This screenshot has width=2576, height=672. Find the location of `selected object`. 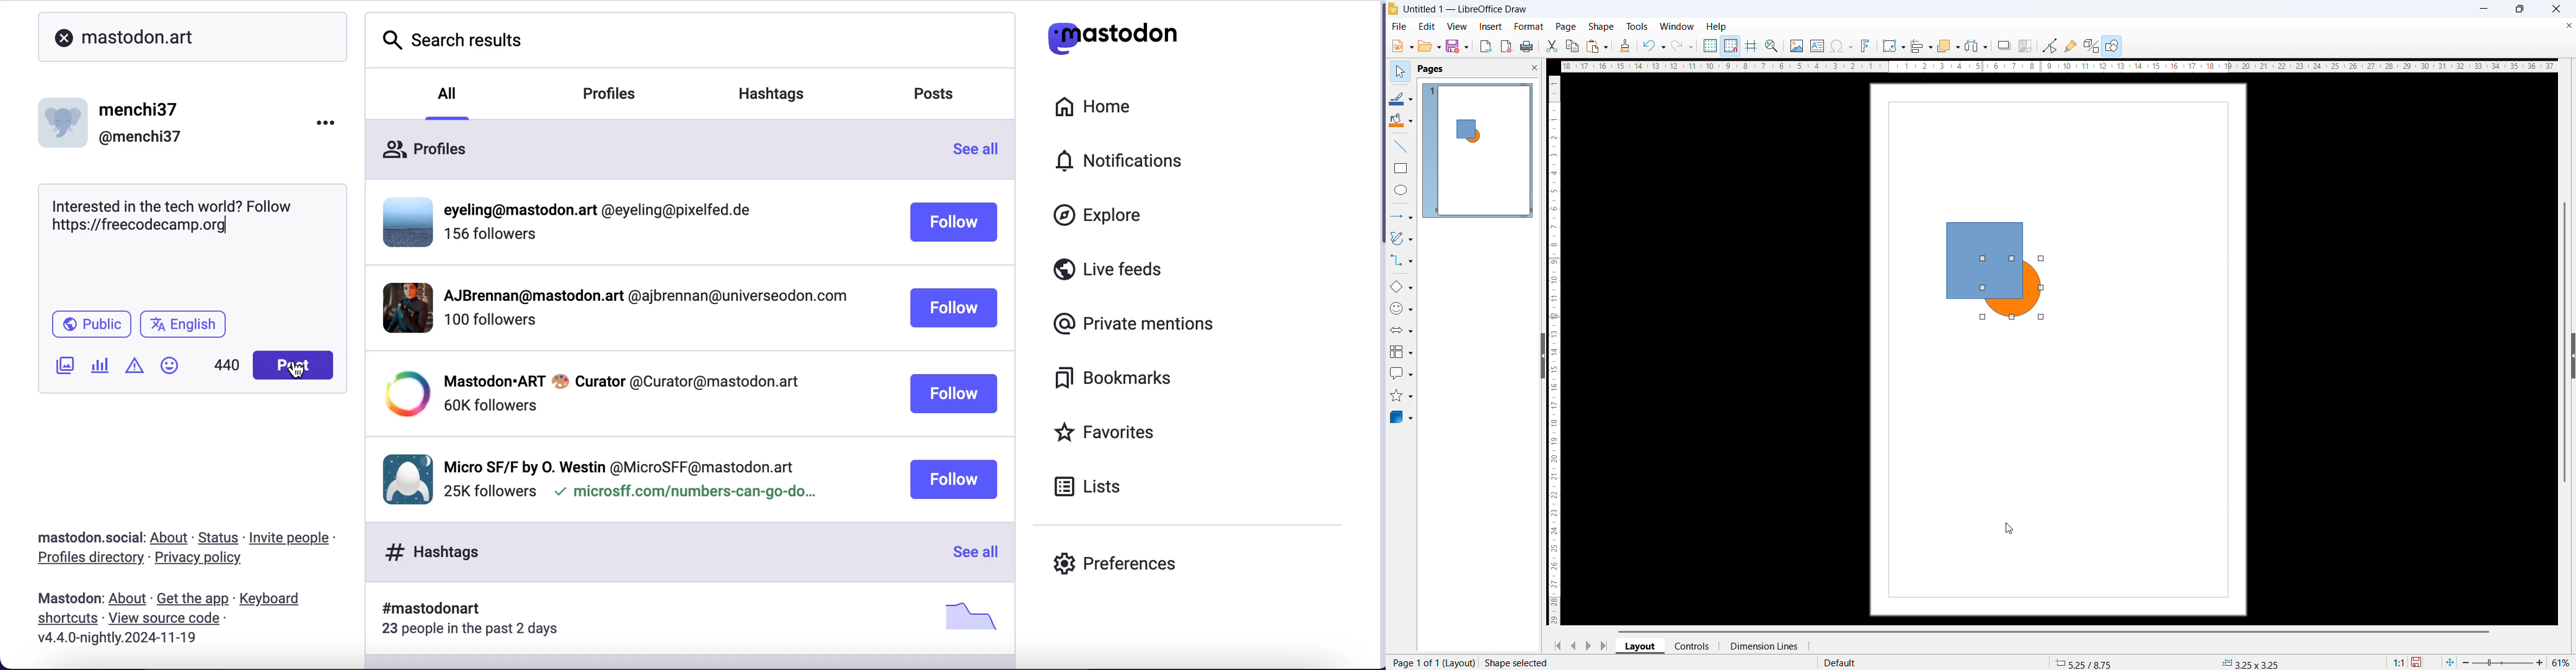

selected object is located at coordinates (2001, 275).